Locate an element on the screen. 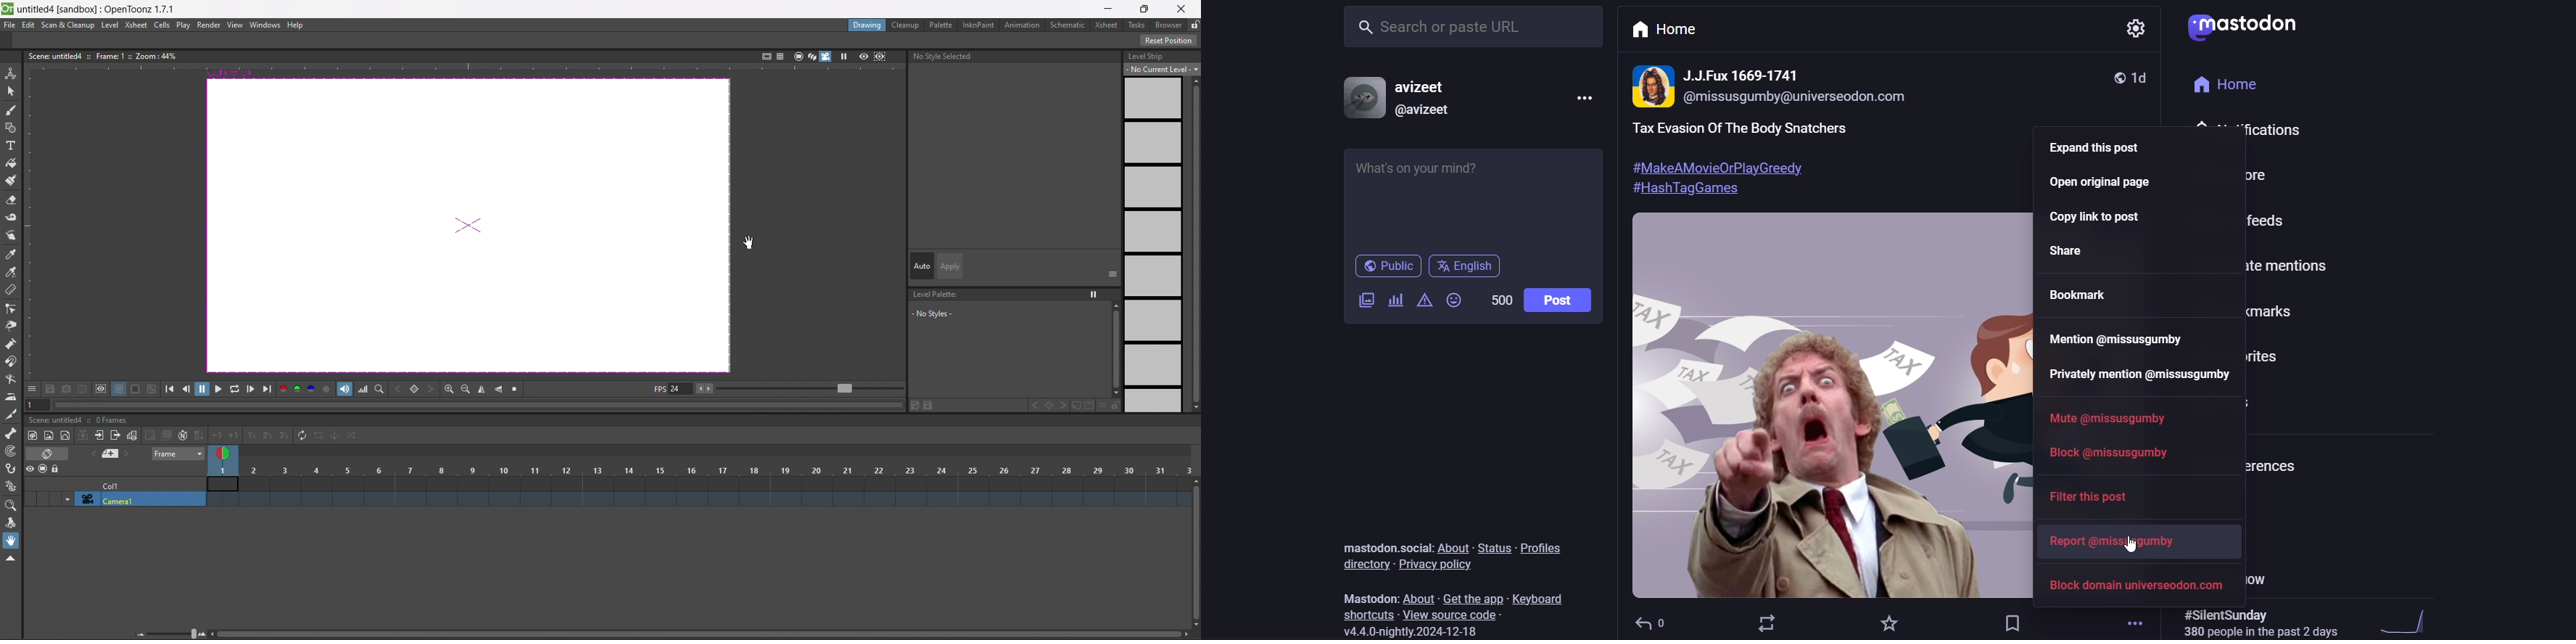 This screenshot has height=644, width=2576. keyboard is located at coordinates (1541, 599).